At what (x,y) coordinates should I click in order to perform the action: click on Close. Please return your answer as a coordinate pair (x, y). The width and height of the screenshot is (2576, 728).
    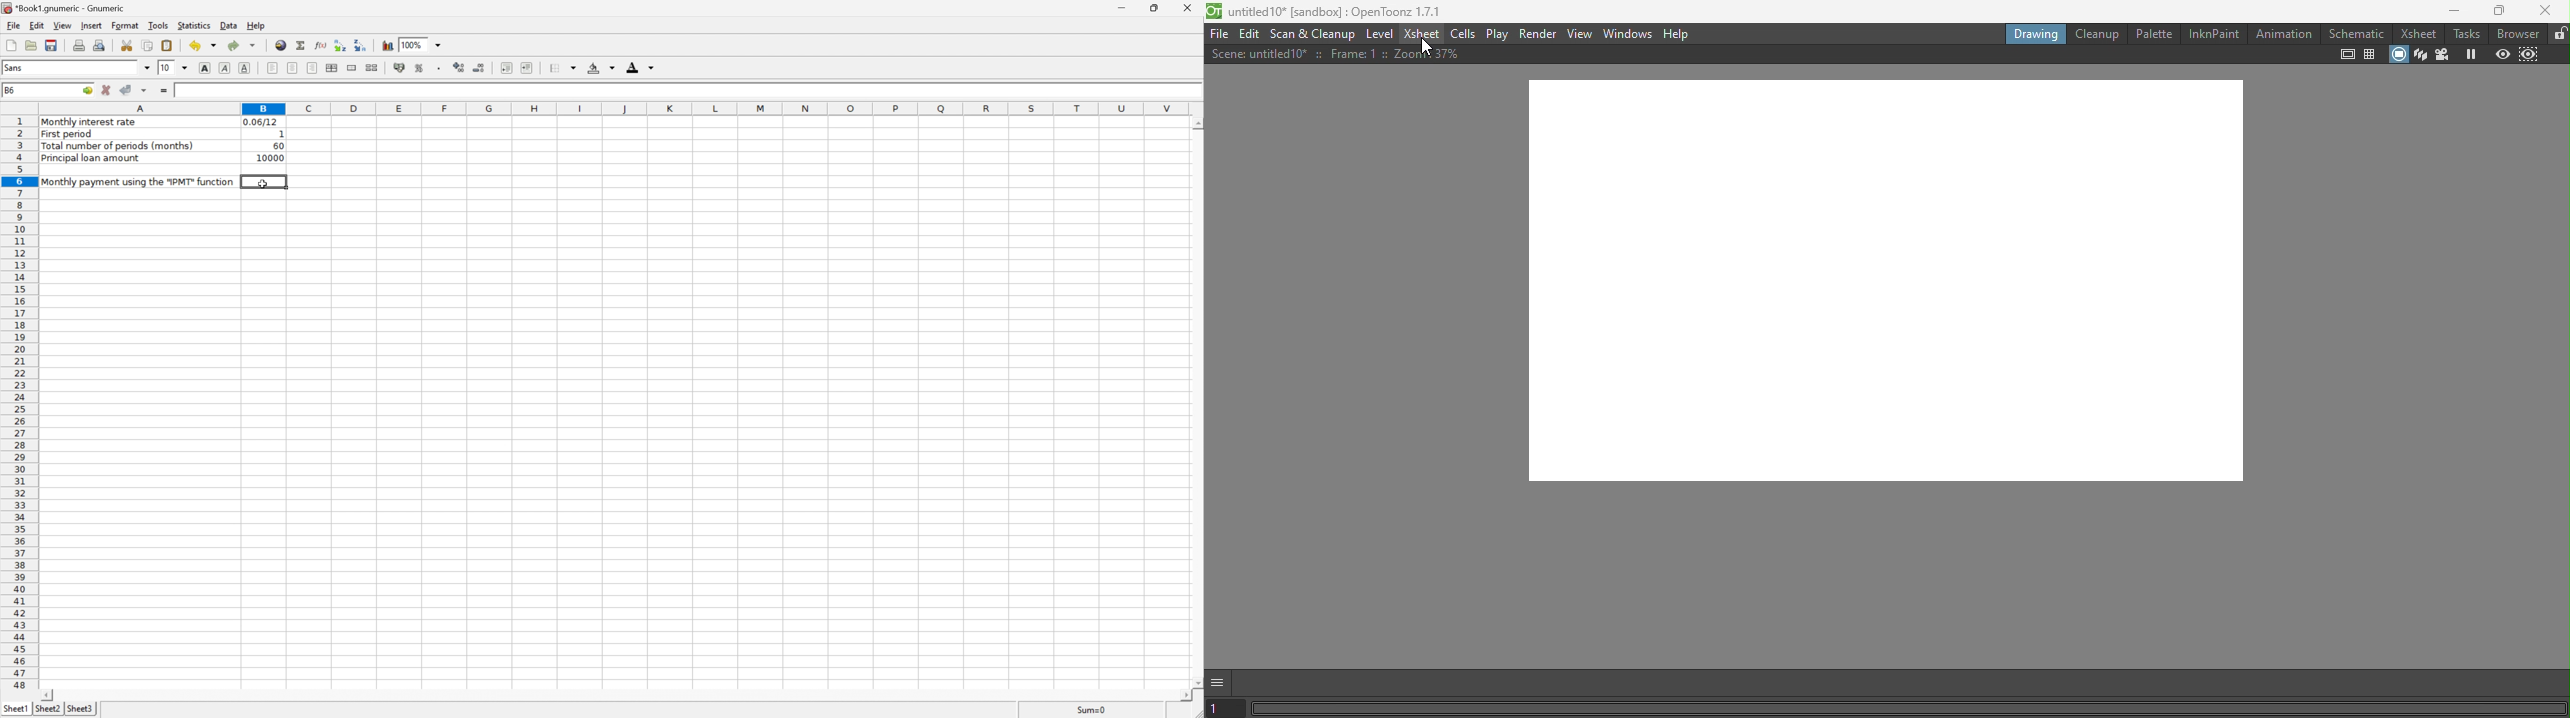
    Looking at the image, I should click on (1189, 7).